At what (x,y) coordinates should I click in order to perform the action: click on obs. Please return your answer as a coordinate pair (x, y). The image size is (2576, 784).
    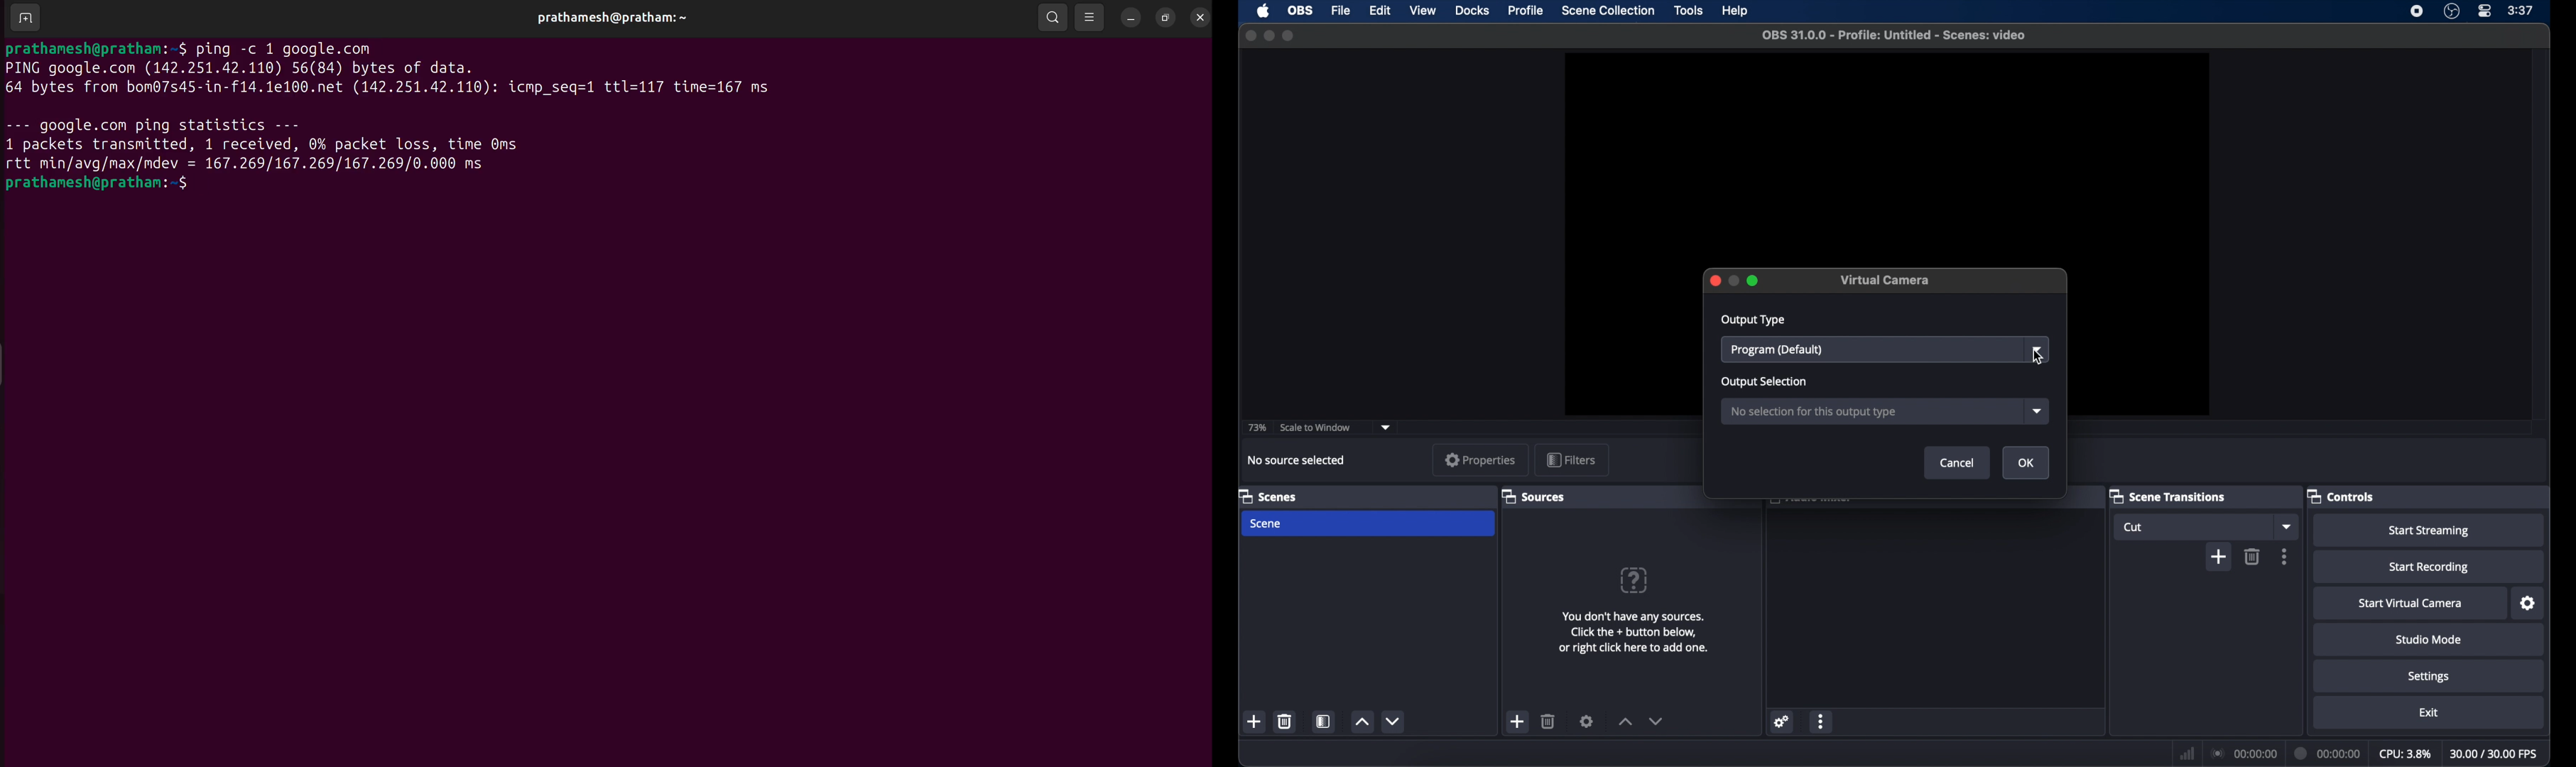
    Looking at the image, I should click on (1300, 11).